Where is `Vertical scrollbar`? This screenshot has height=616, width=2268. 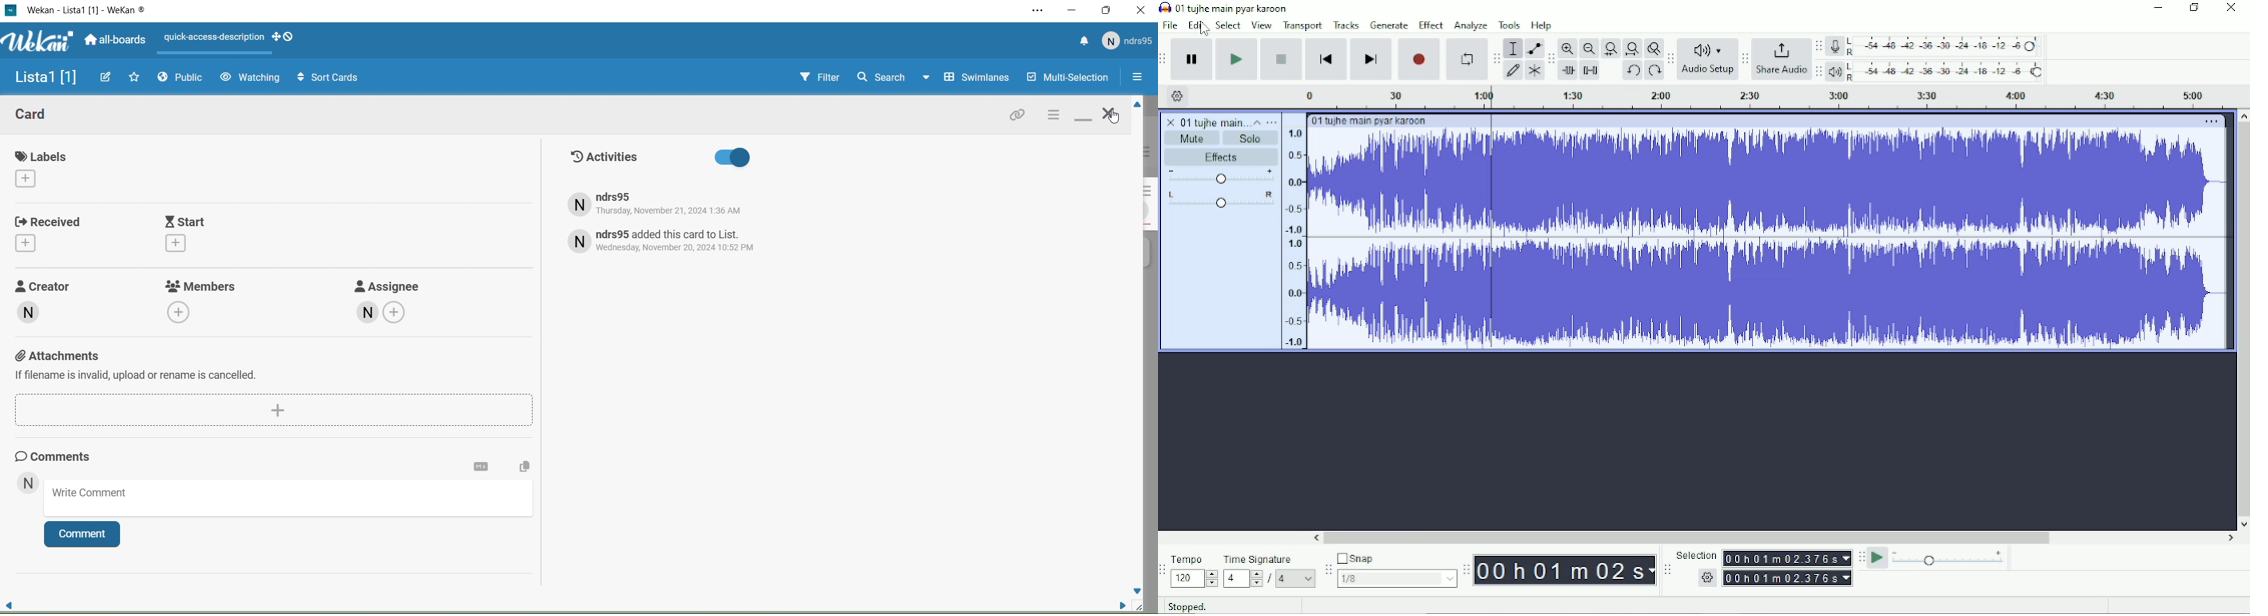 Vertical scrollbar is located at coordinates (2243, 313).